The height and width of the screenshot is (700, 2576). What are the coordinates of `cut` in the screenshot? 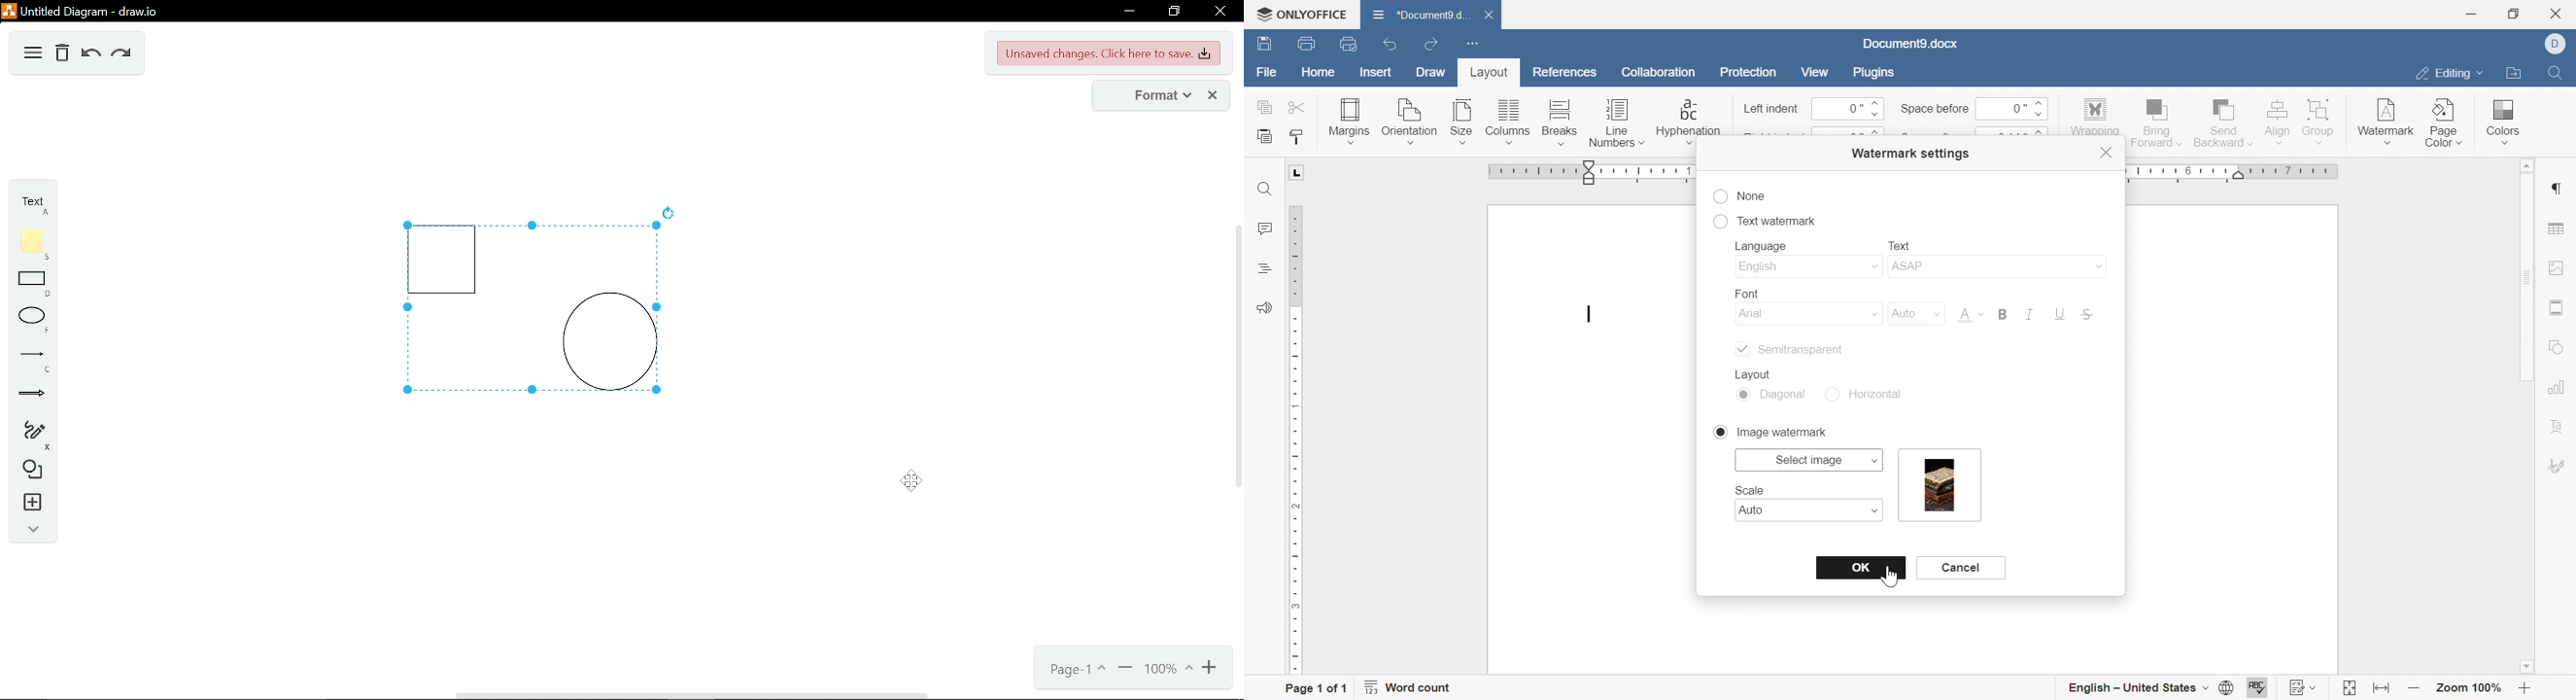 It's located at (1299, 107).